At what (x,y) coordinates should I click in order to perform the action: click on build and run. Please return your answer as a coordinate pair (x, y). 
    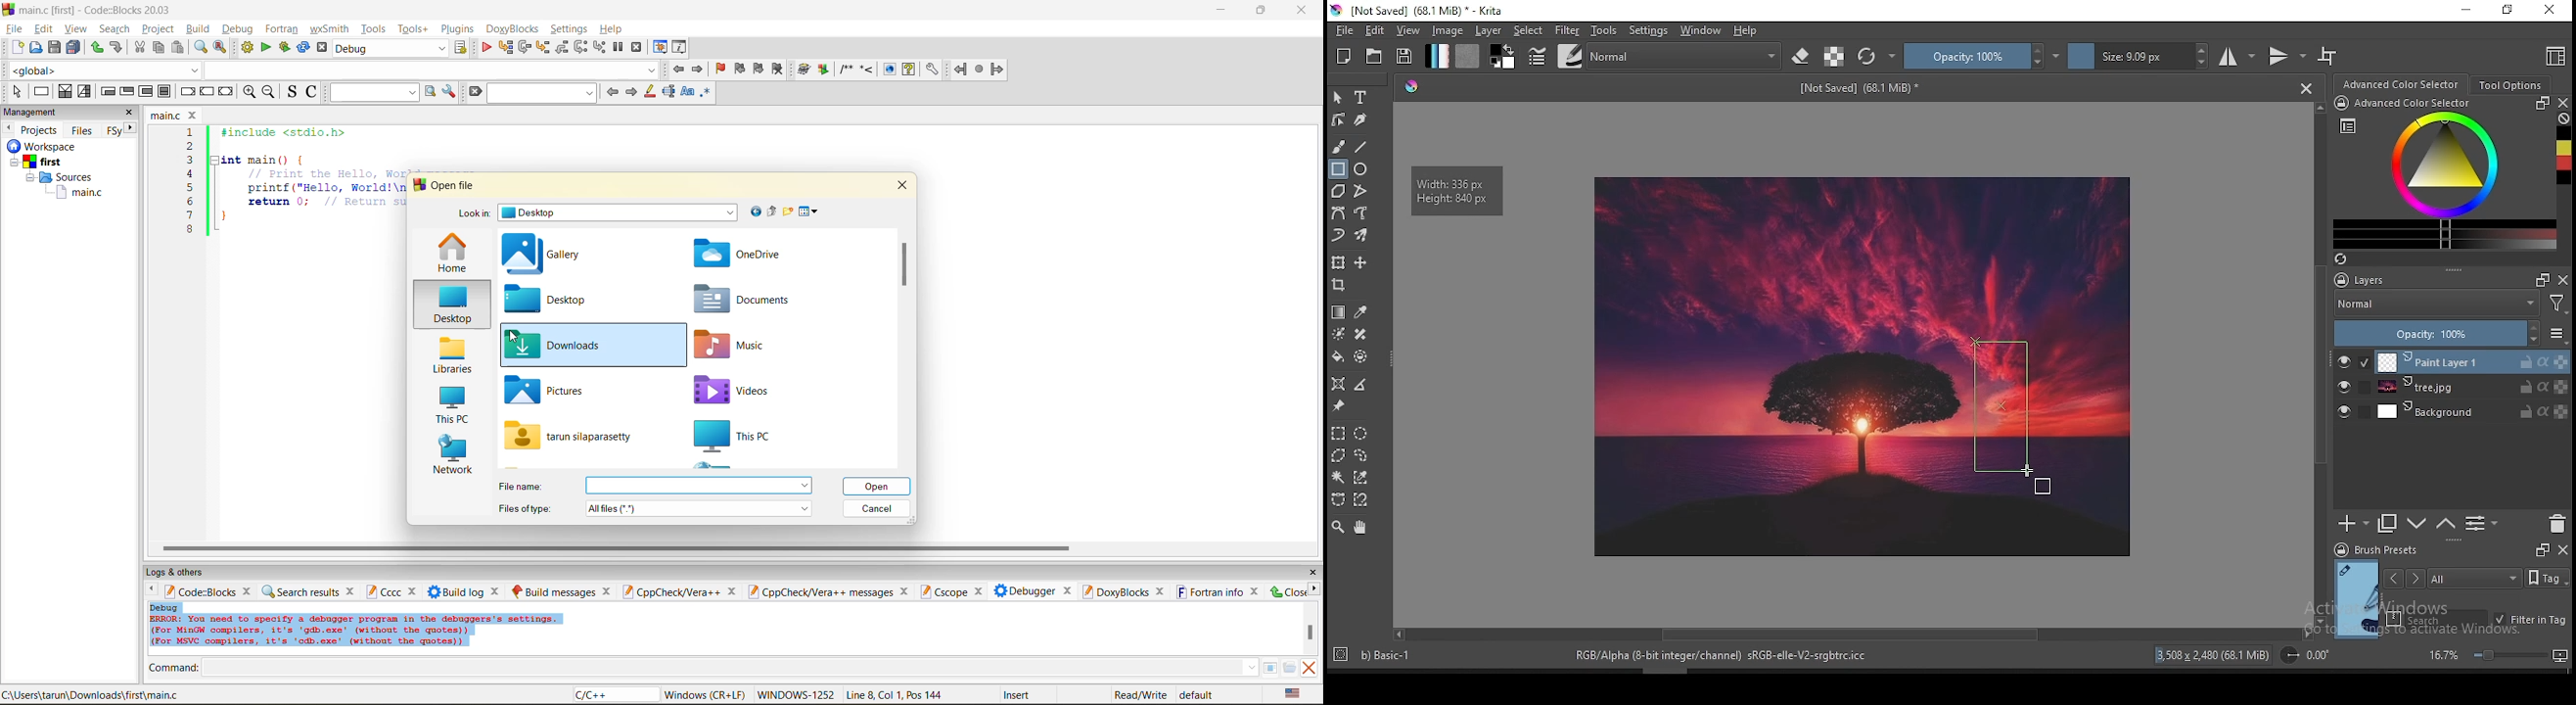
    Looking at the image, I should click on (285, 48).